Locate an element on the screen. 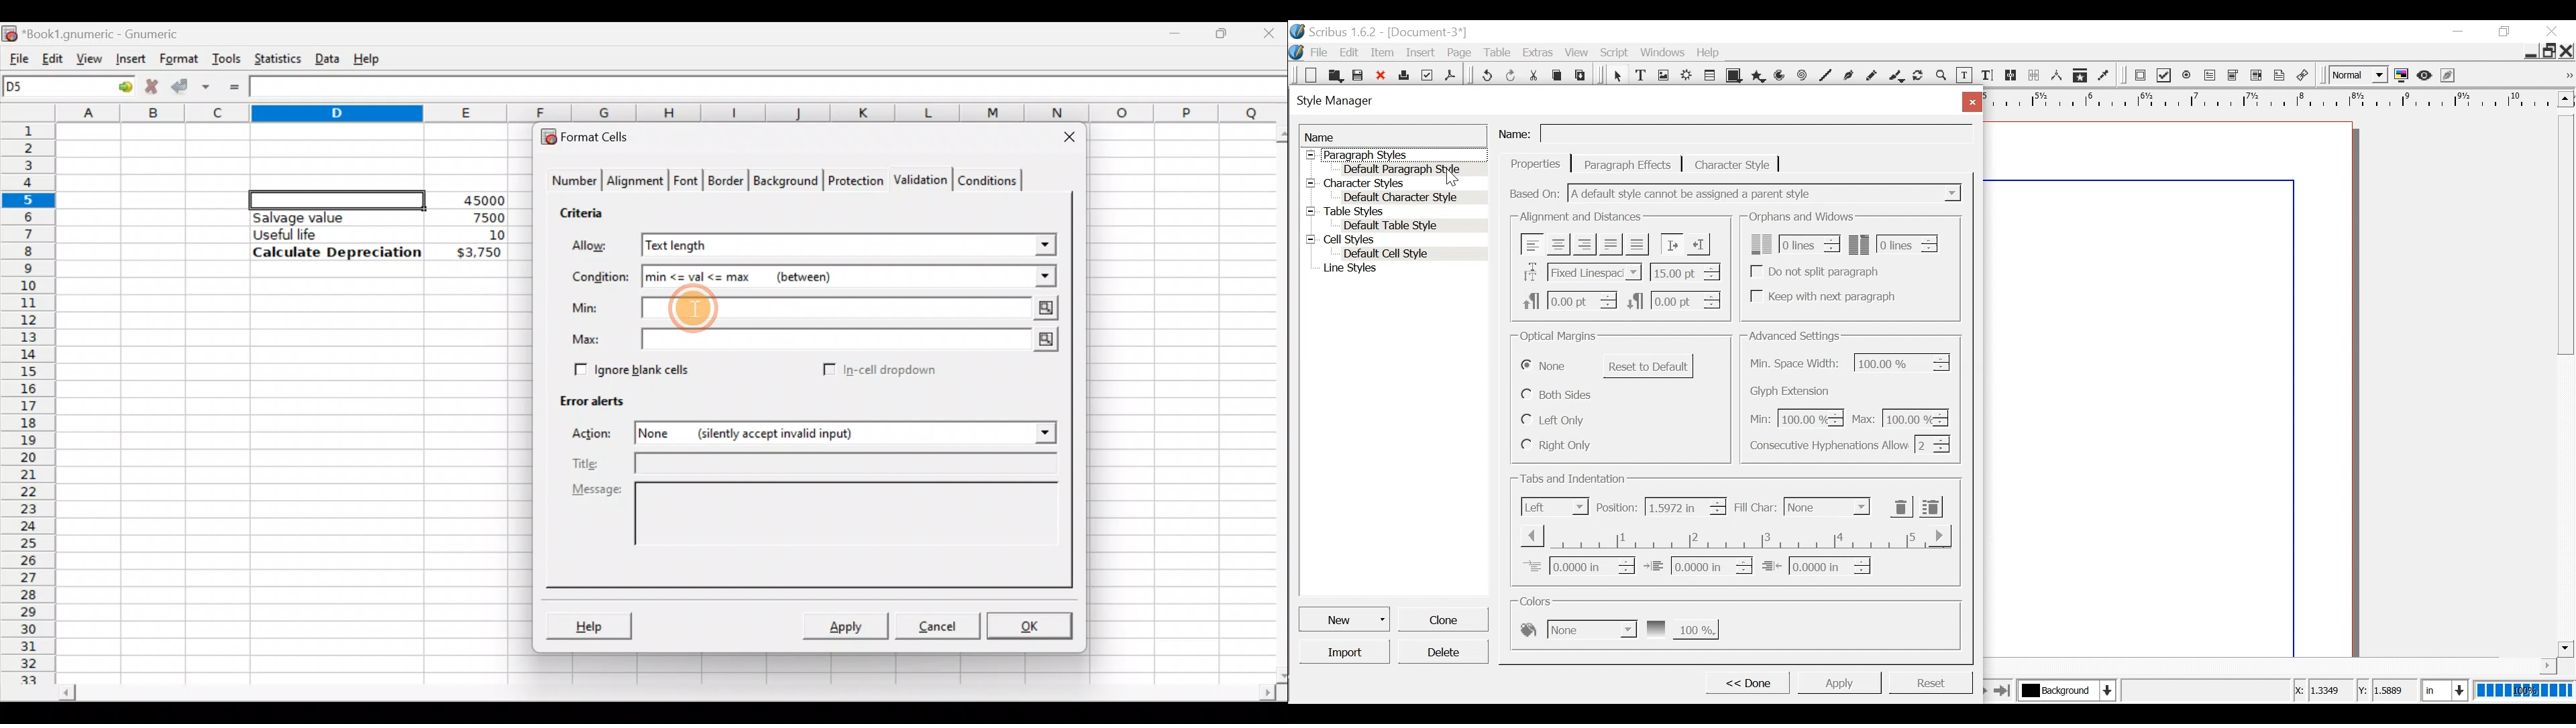 This screenshot has width=2576, height=728. Logo is located at coordinates (1297, 52).